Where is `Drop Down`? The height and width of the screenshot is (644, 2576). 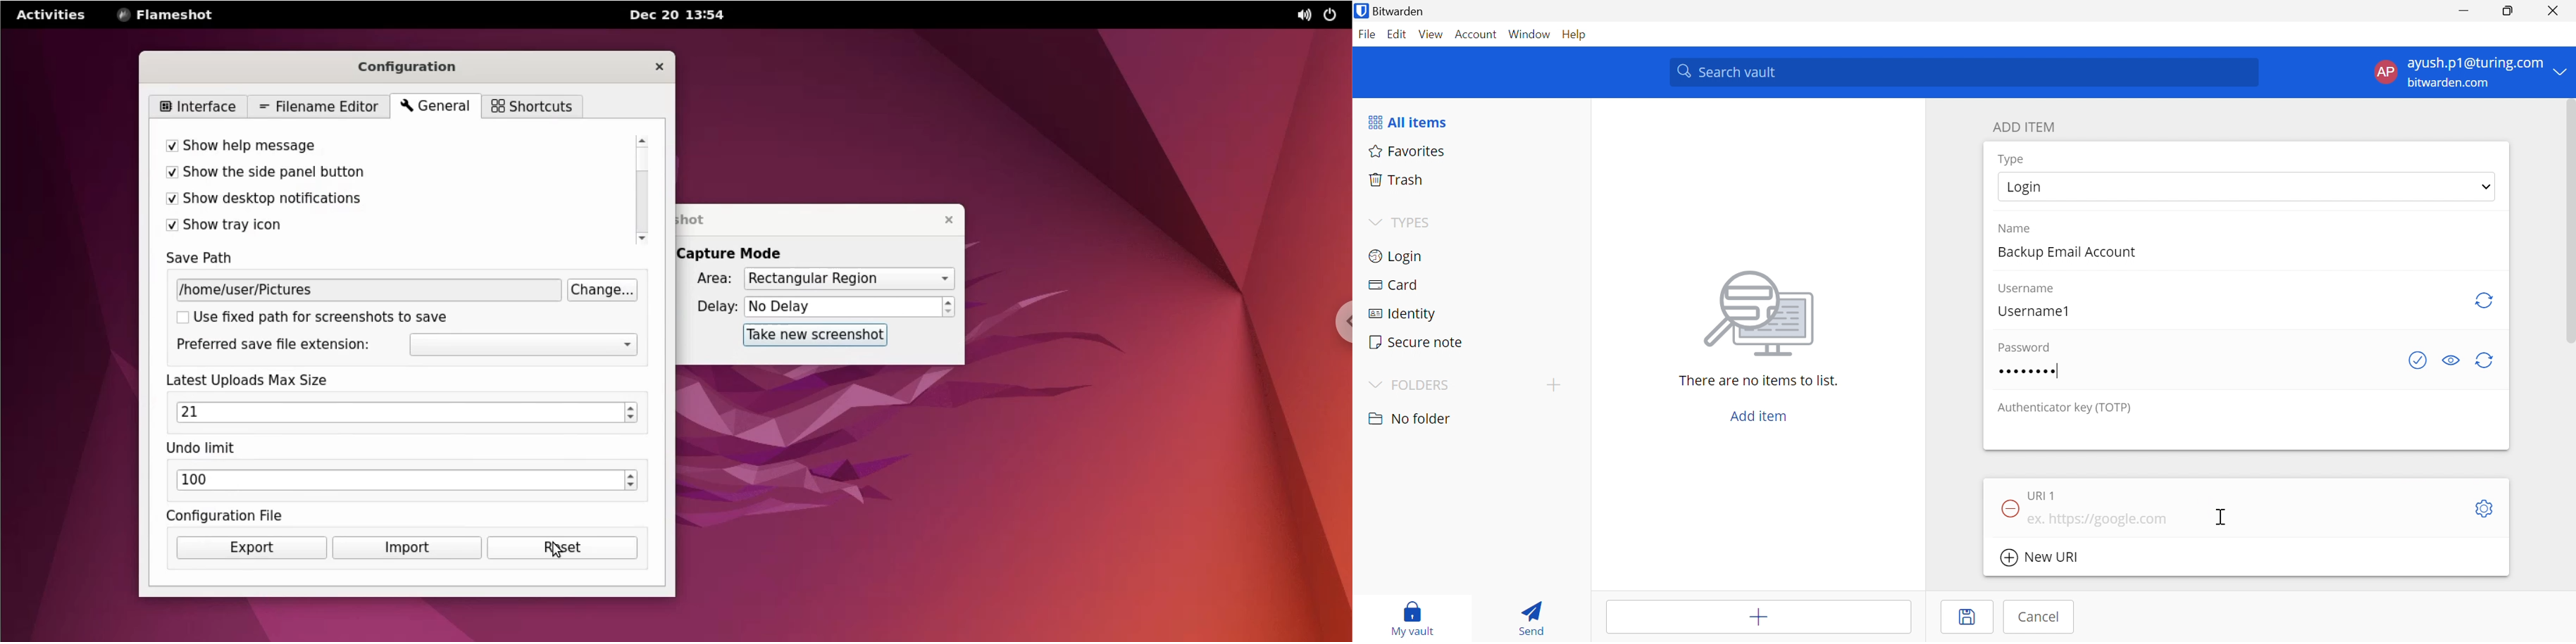
Drop Down is located at coordinates (1375, 222).